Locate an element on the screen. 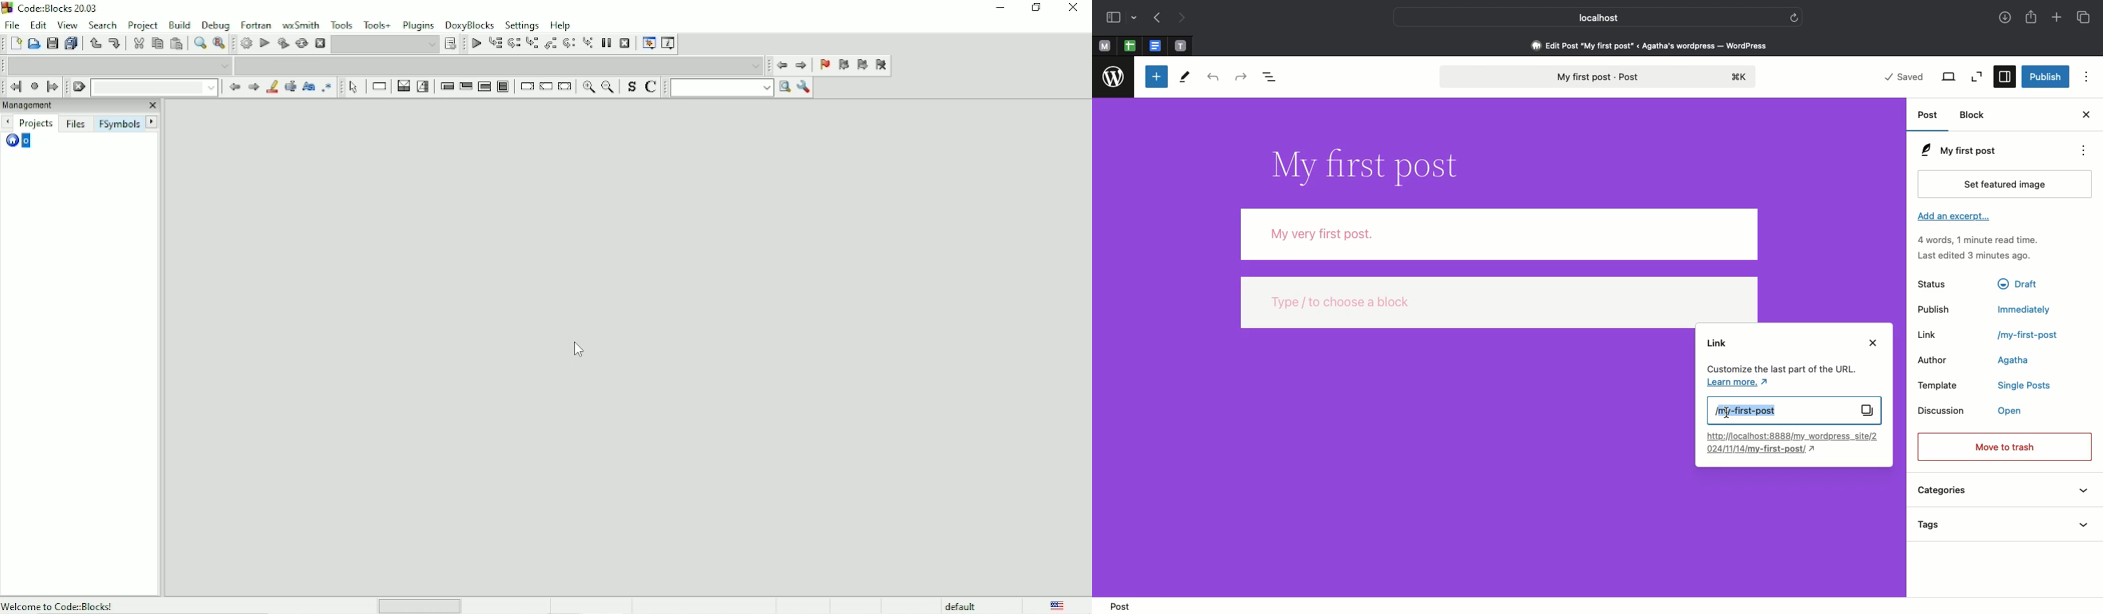 This screenshot has width=2128, height=616. My first post is located at coordinates (1794, 410).